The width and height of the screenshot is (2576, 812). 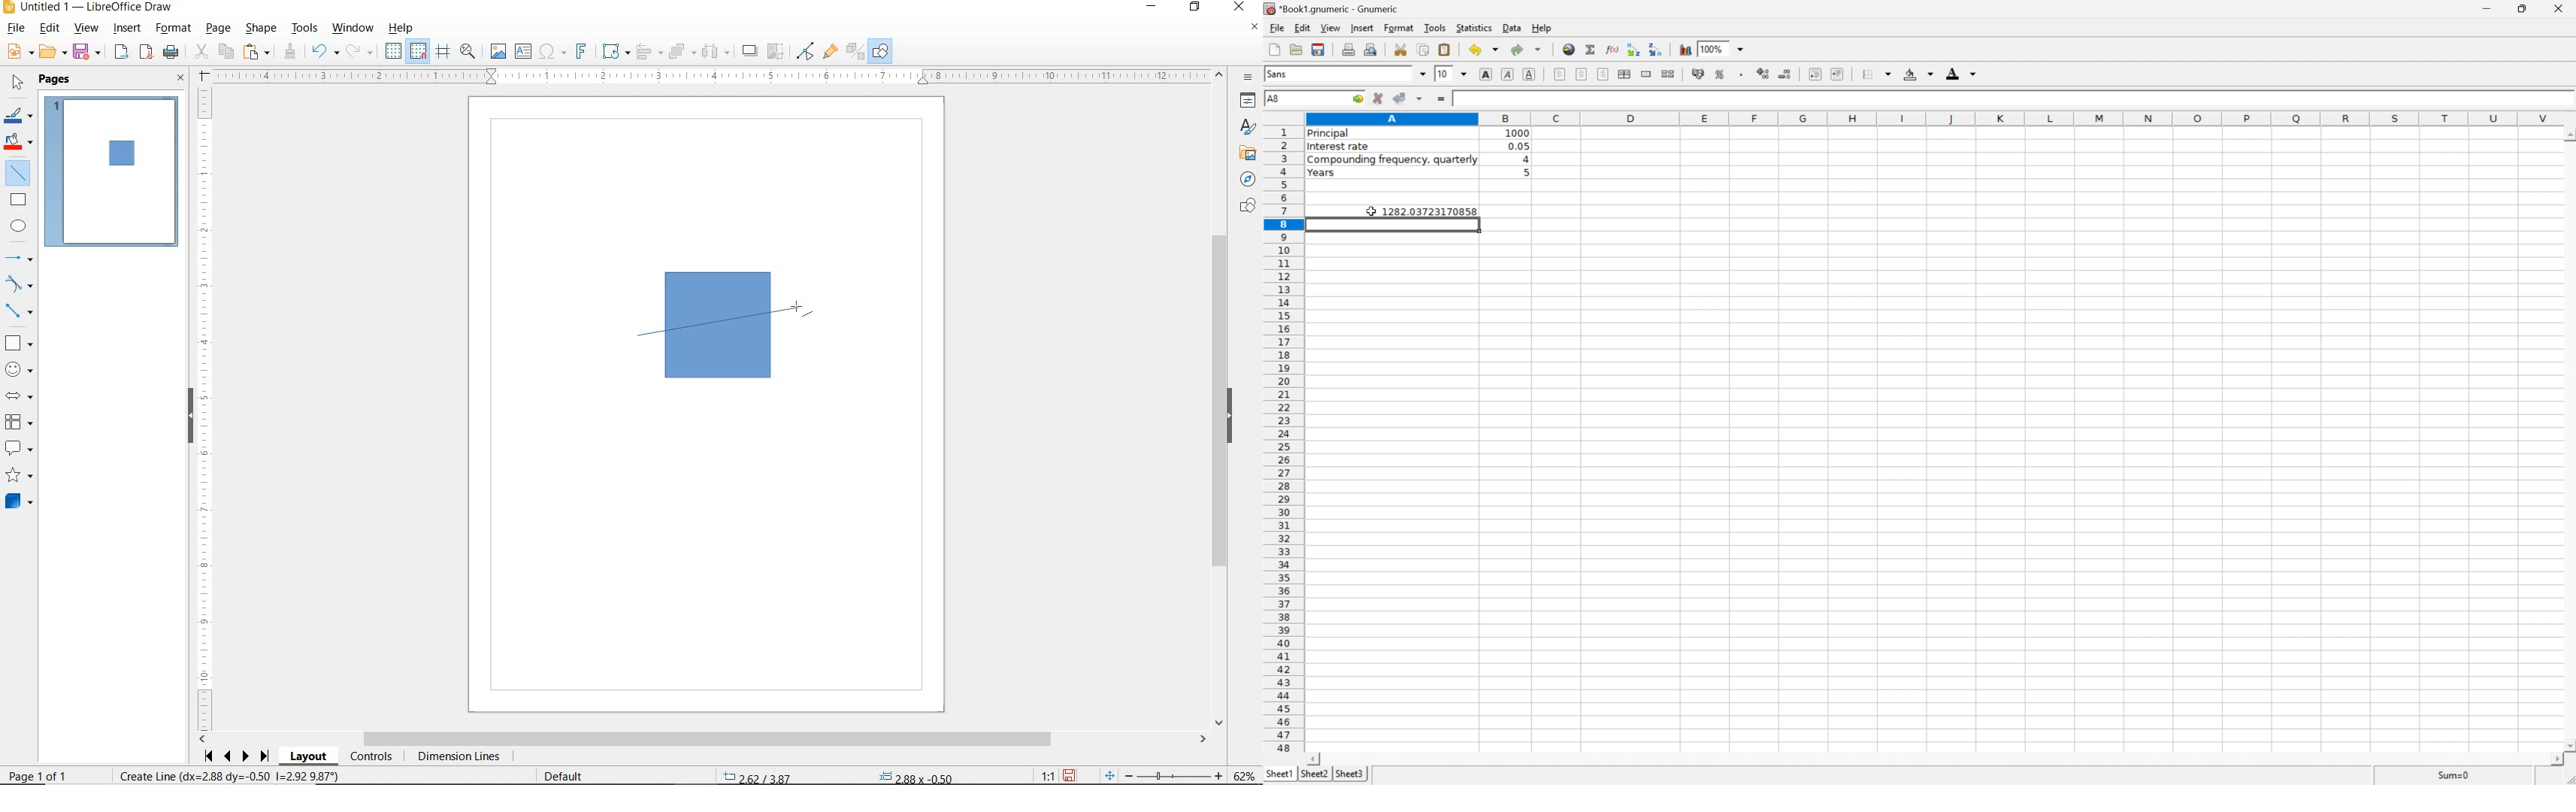 What do you see at coordinates (1400, 49) in the screenshot?
I see `cut` at bounding box center [1400, 49].